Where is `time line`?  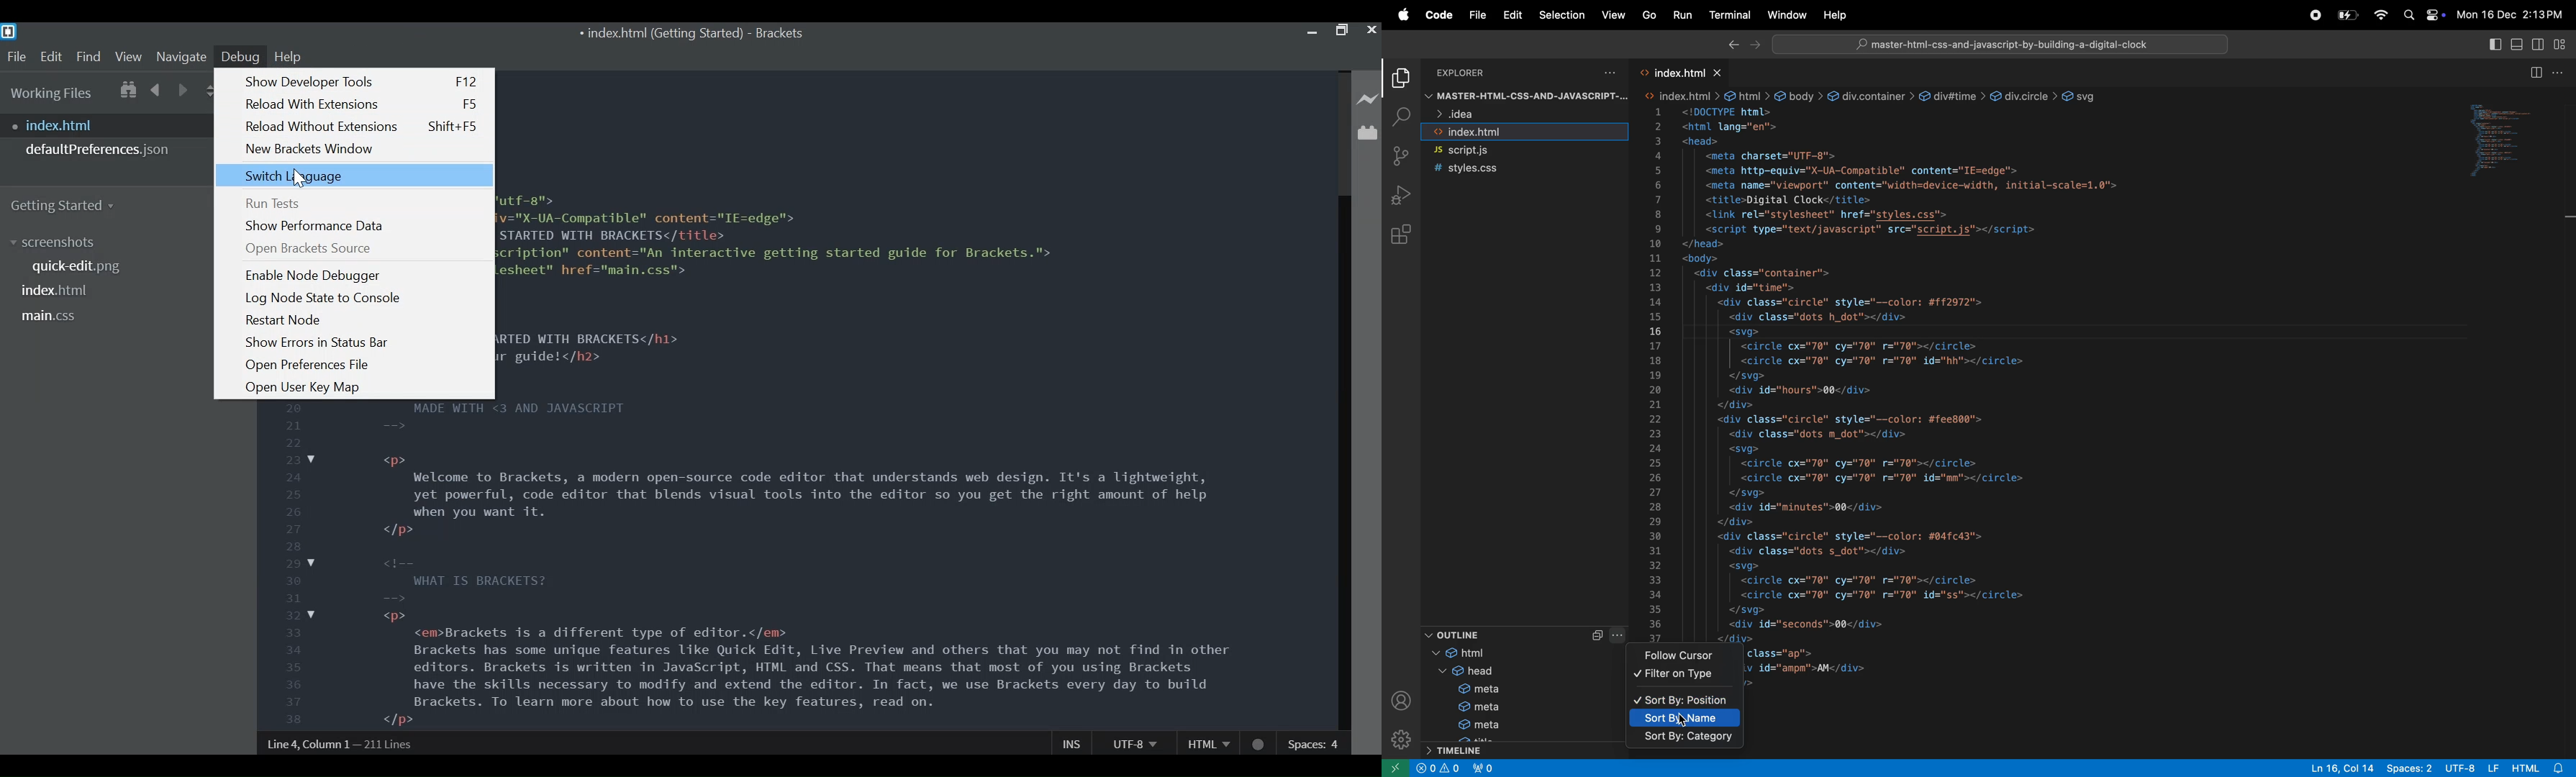
time line is located at coordinates (1497, 749).